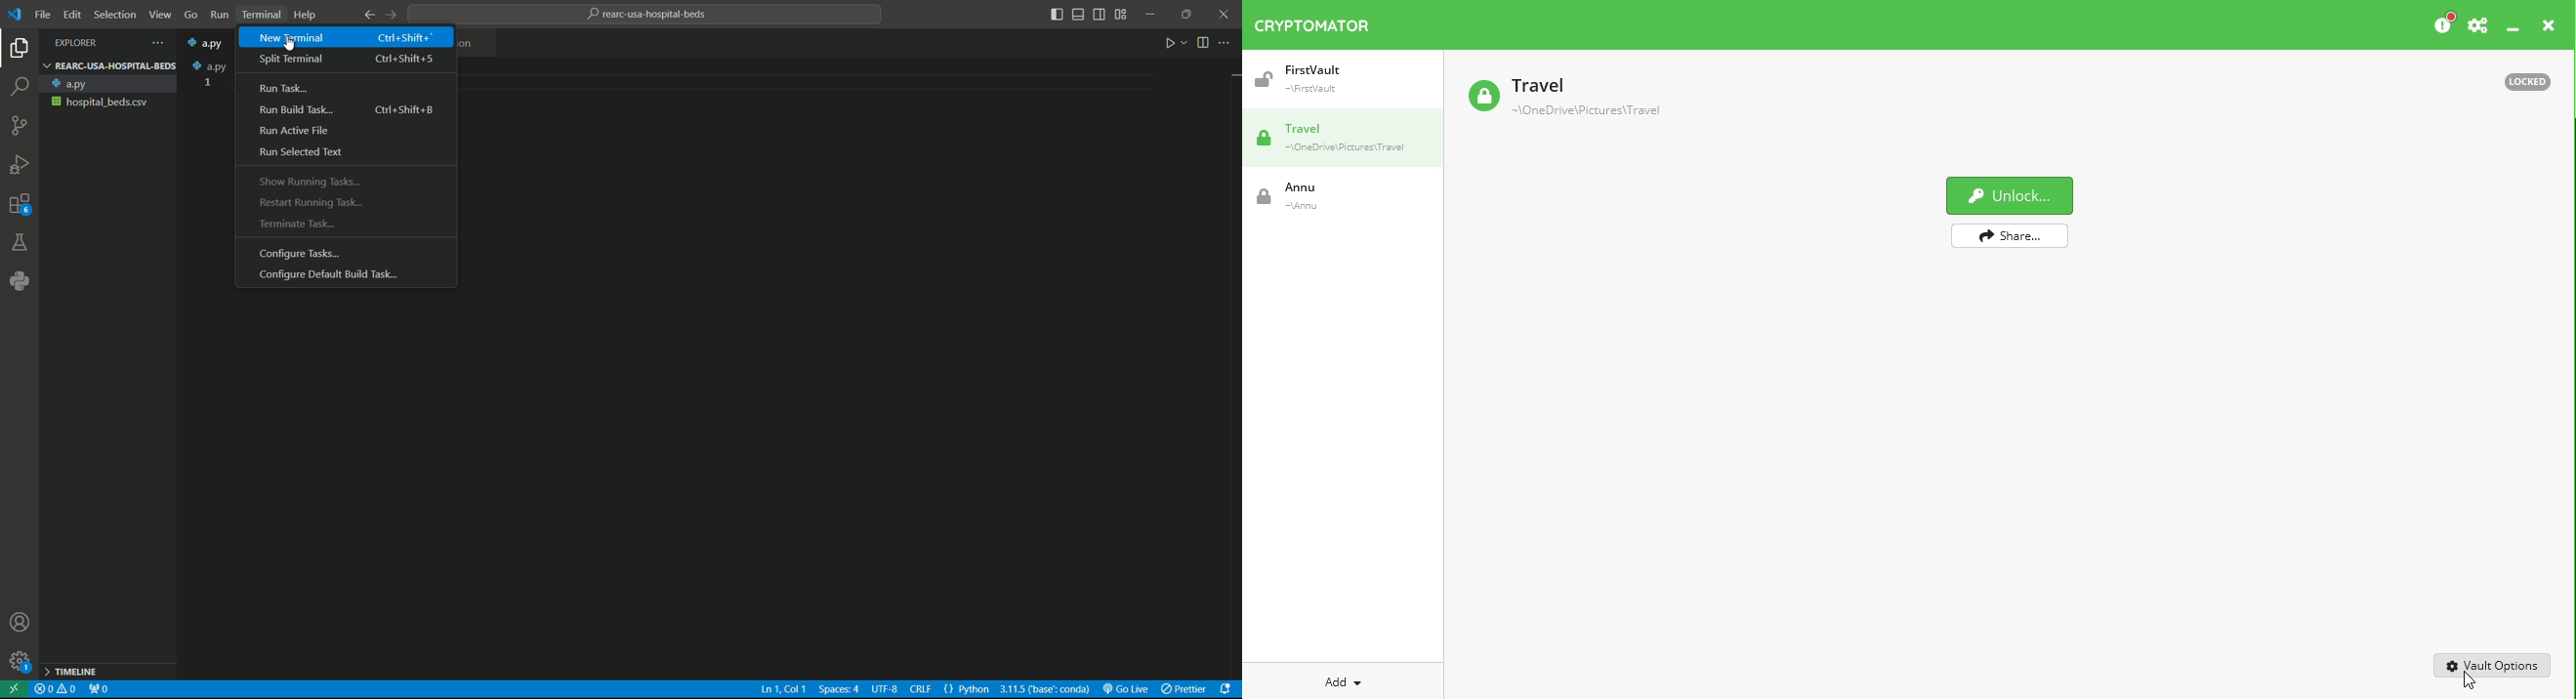  Describe the element at coordinates (1125, 14) in the screenshot. I see `customize layout` at that location.